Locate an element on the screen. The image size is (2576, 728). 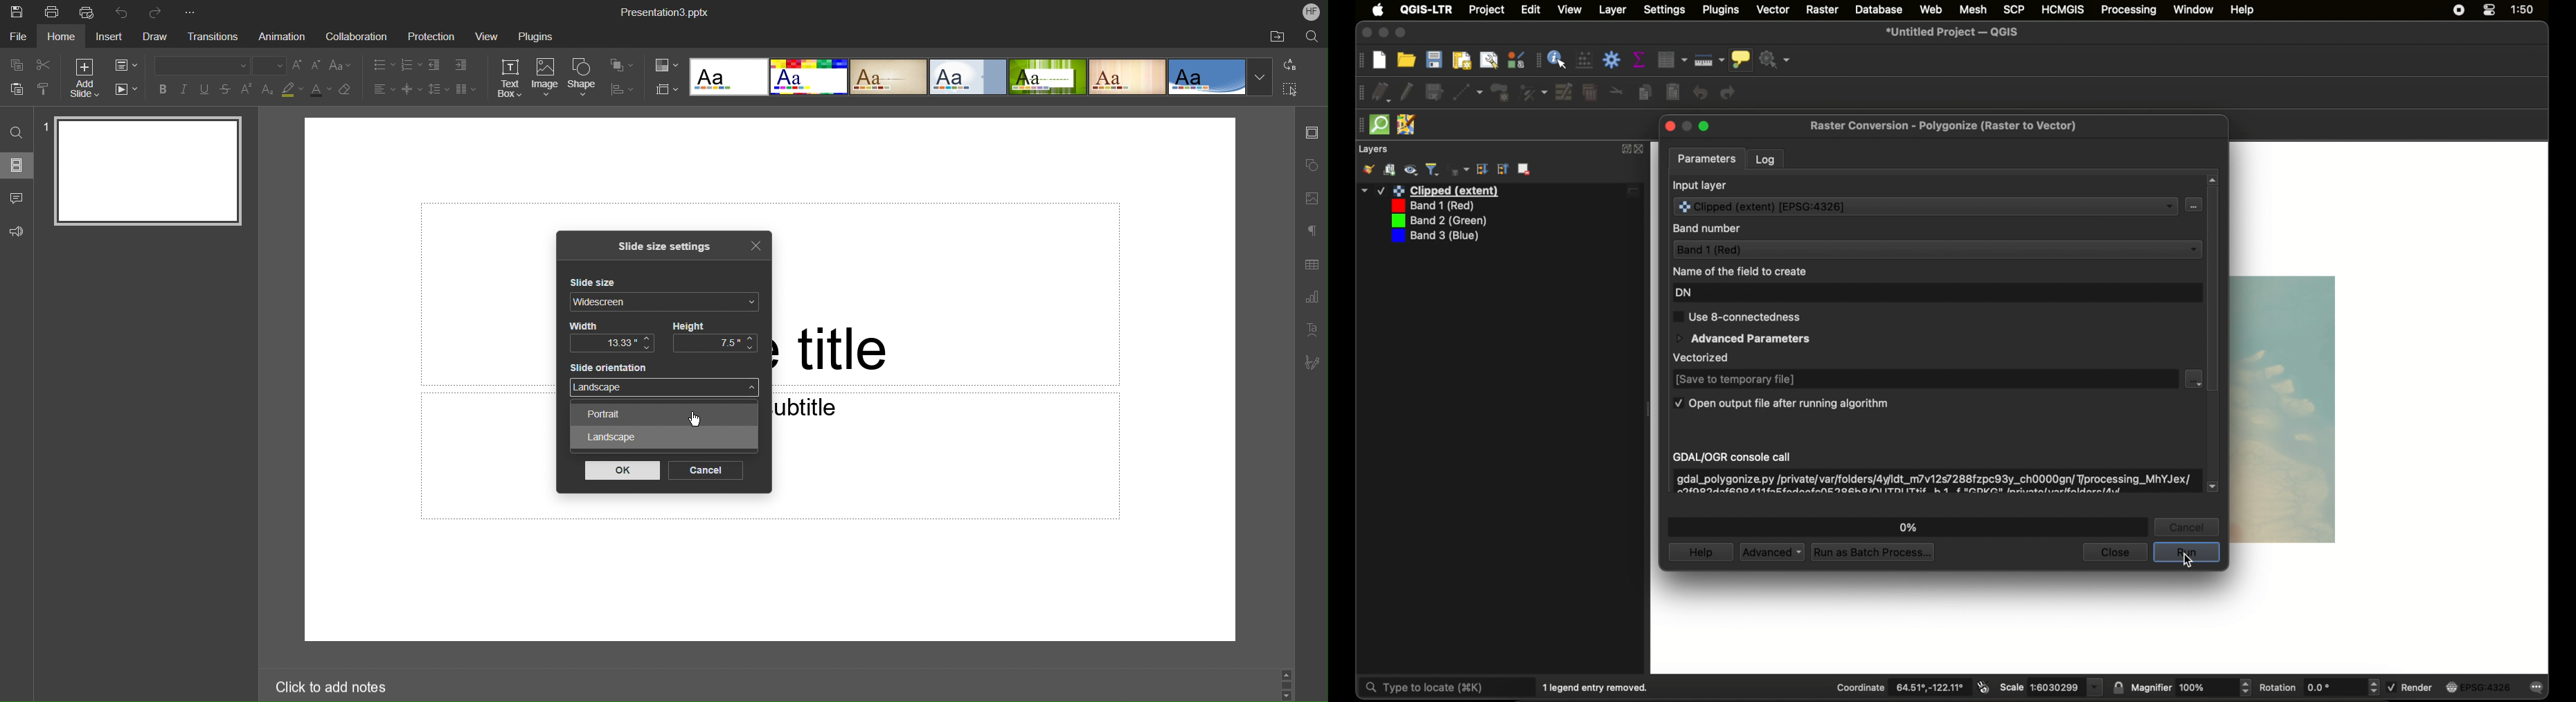
Width is located at coordinates (582, 325).